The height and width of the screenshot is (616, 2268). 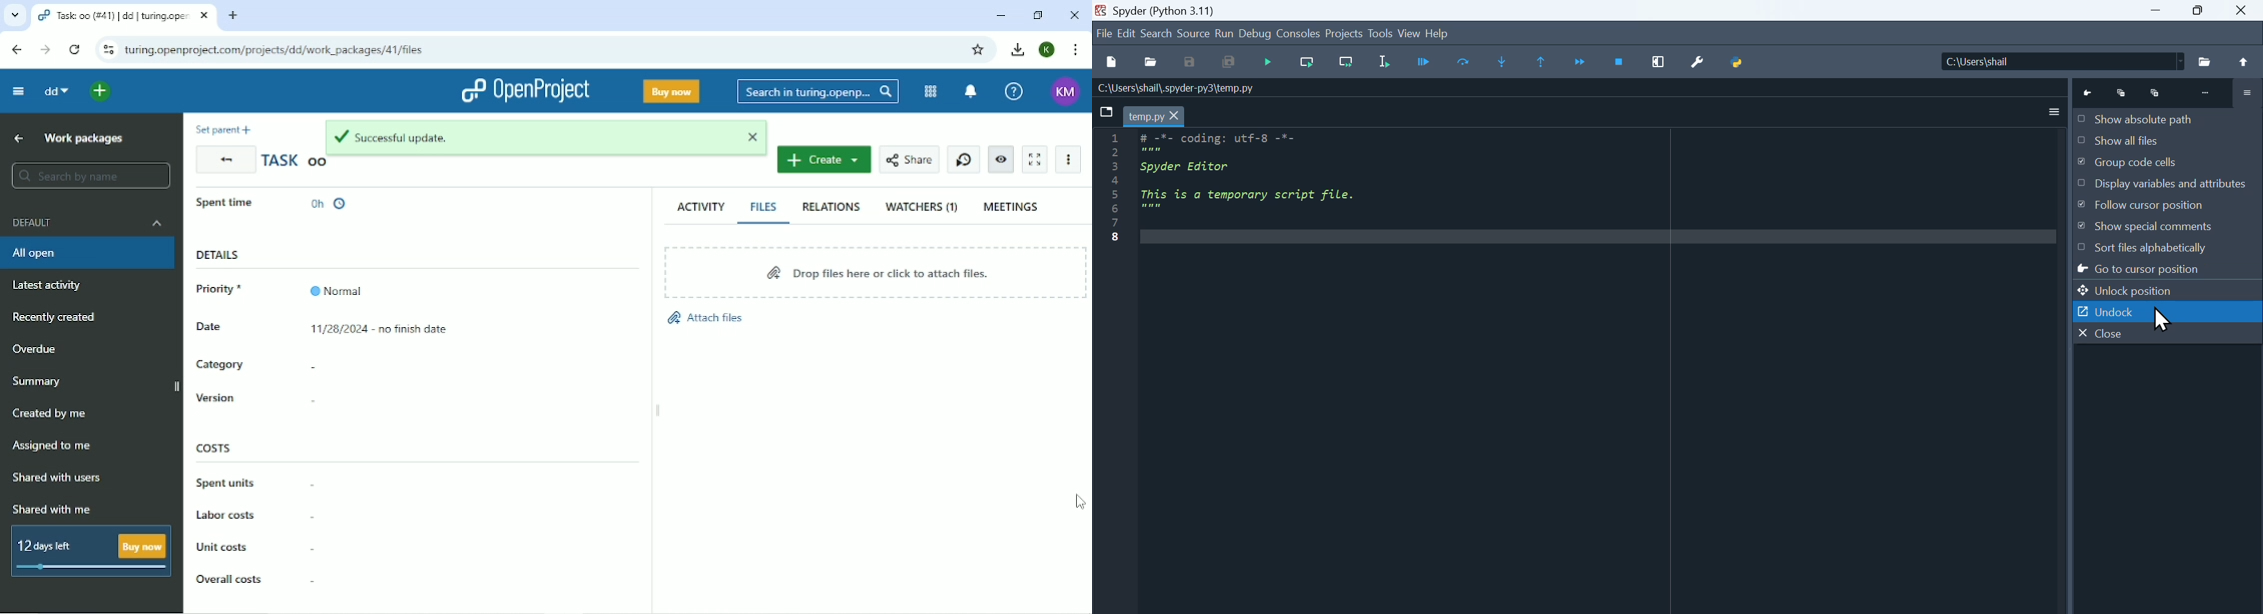 I want to click on Run Cell, so click(x=1464, y=61).